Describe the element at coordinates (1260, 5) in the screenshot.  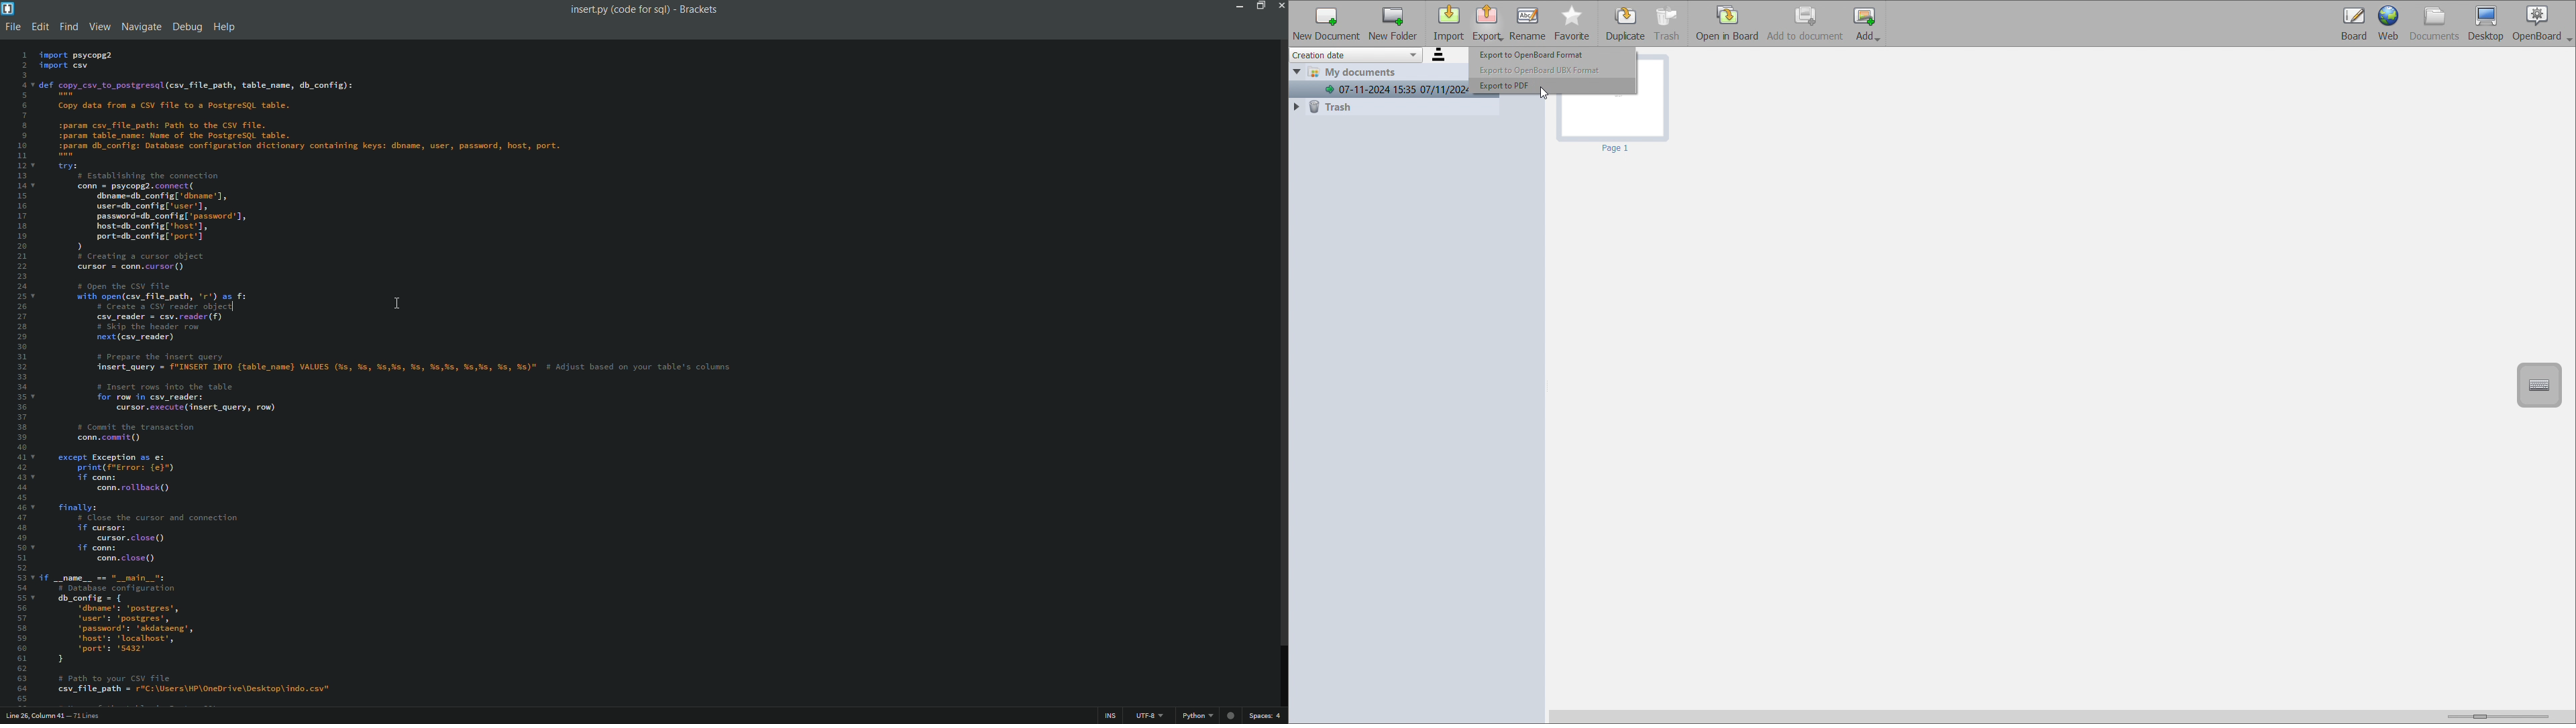
I see `maximize` at that location.